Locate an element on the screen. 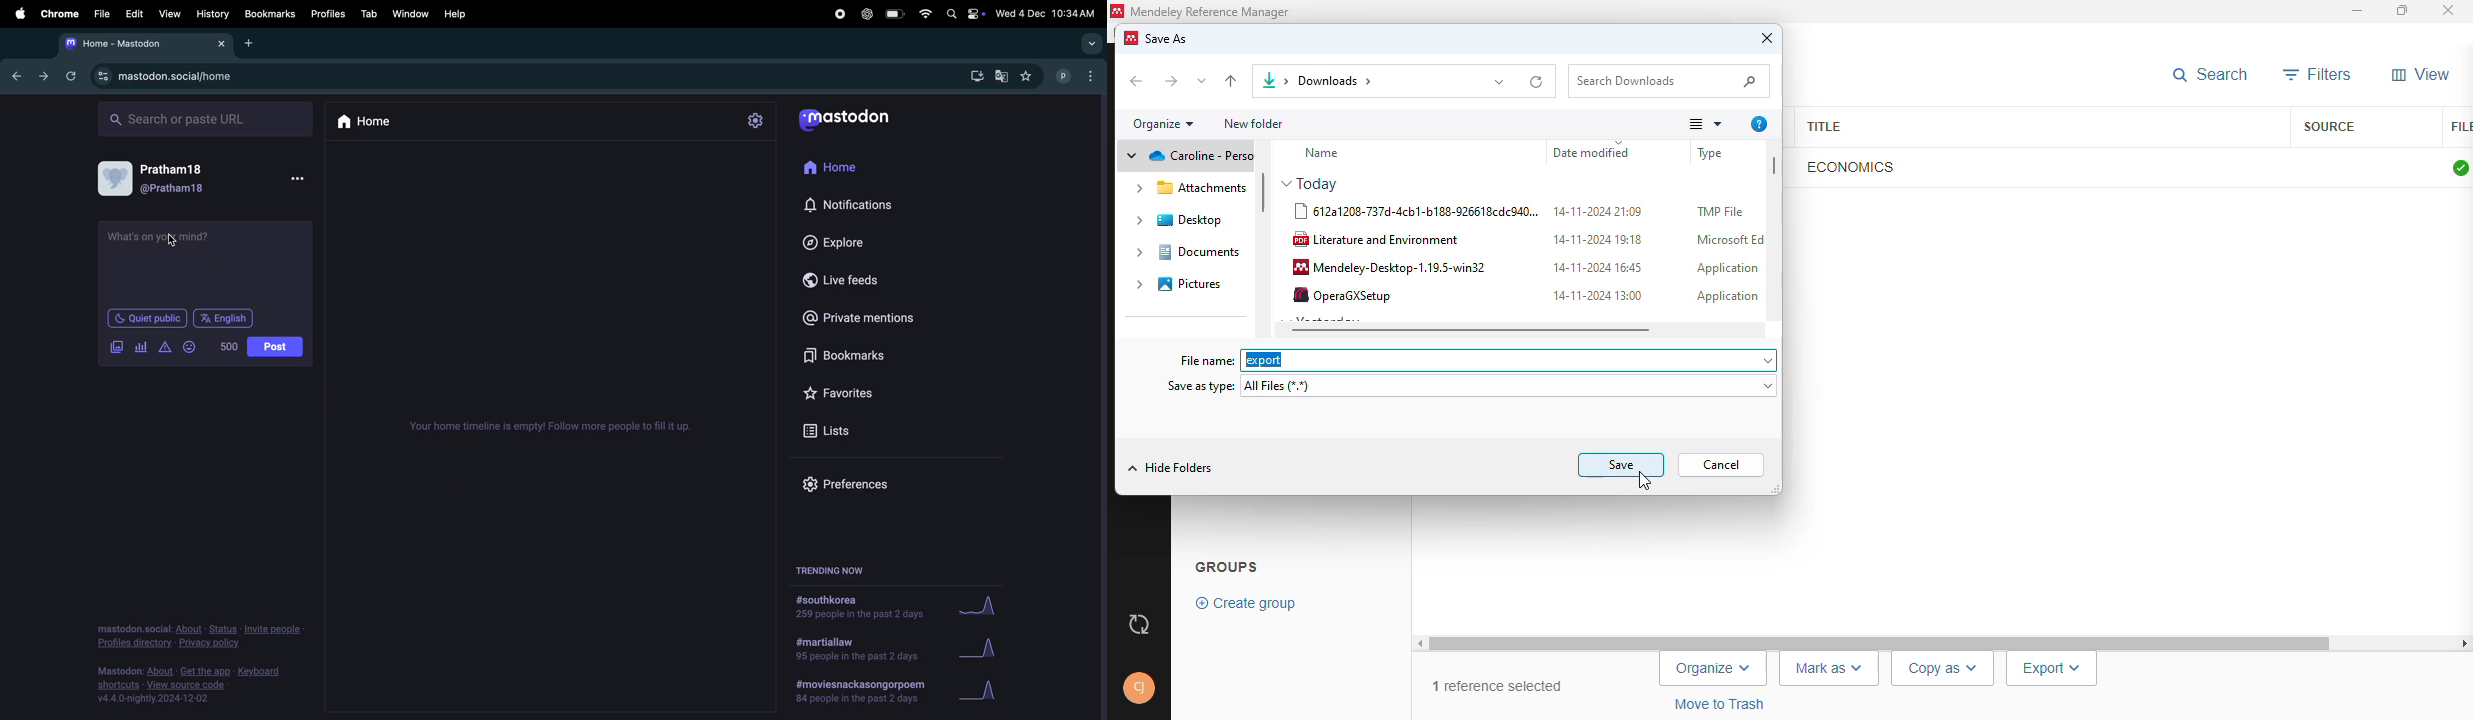  prefrences is located at coordinates (842, 485).